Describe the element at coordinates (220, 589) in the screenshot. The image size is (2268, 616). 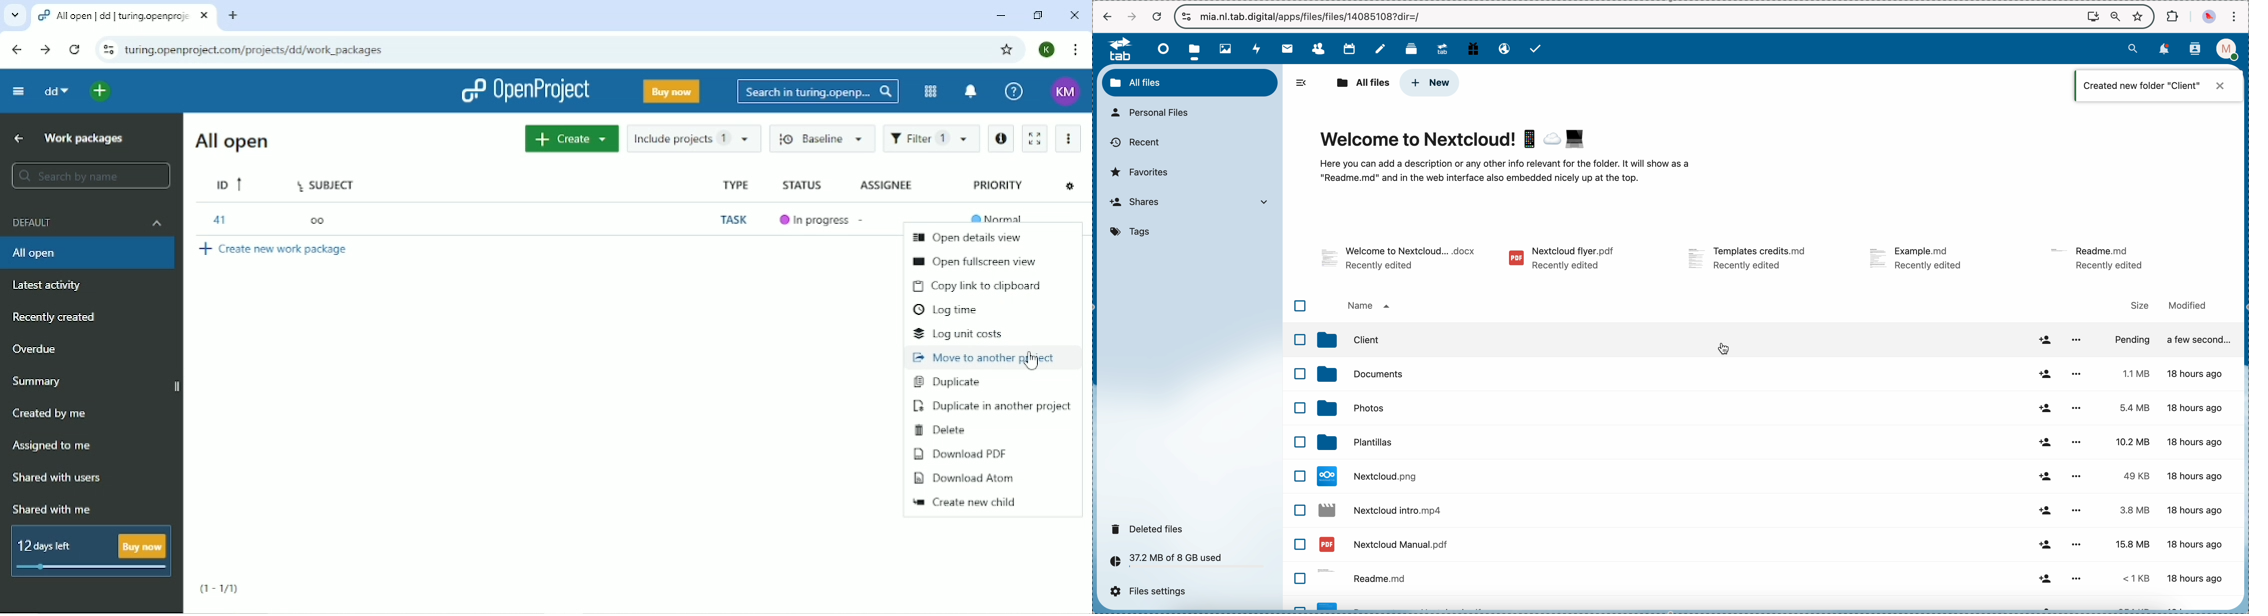
I see `(1-1/1)` at that location.